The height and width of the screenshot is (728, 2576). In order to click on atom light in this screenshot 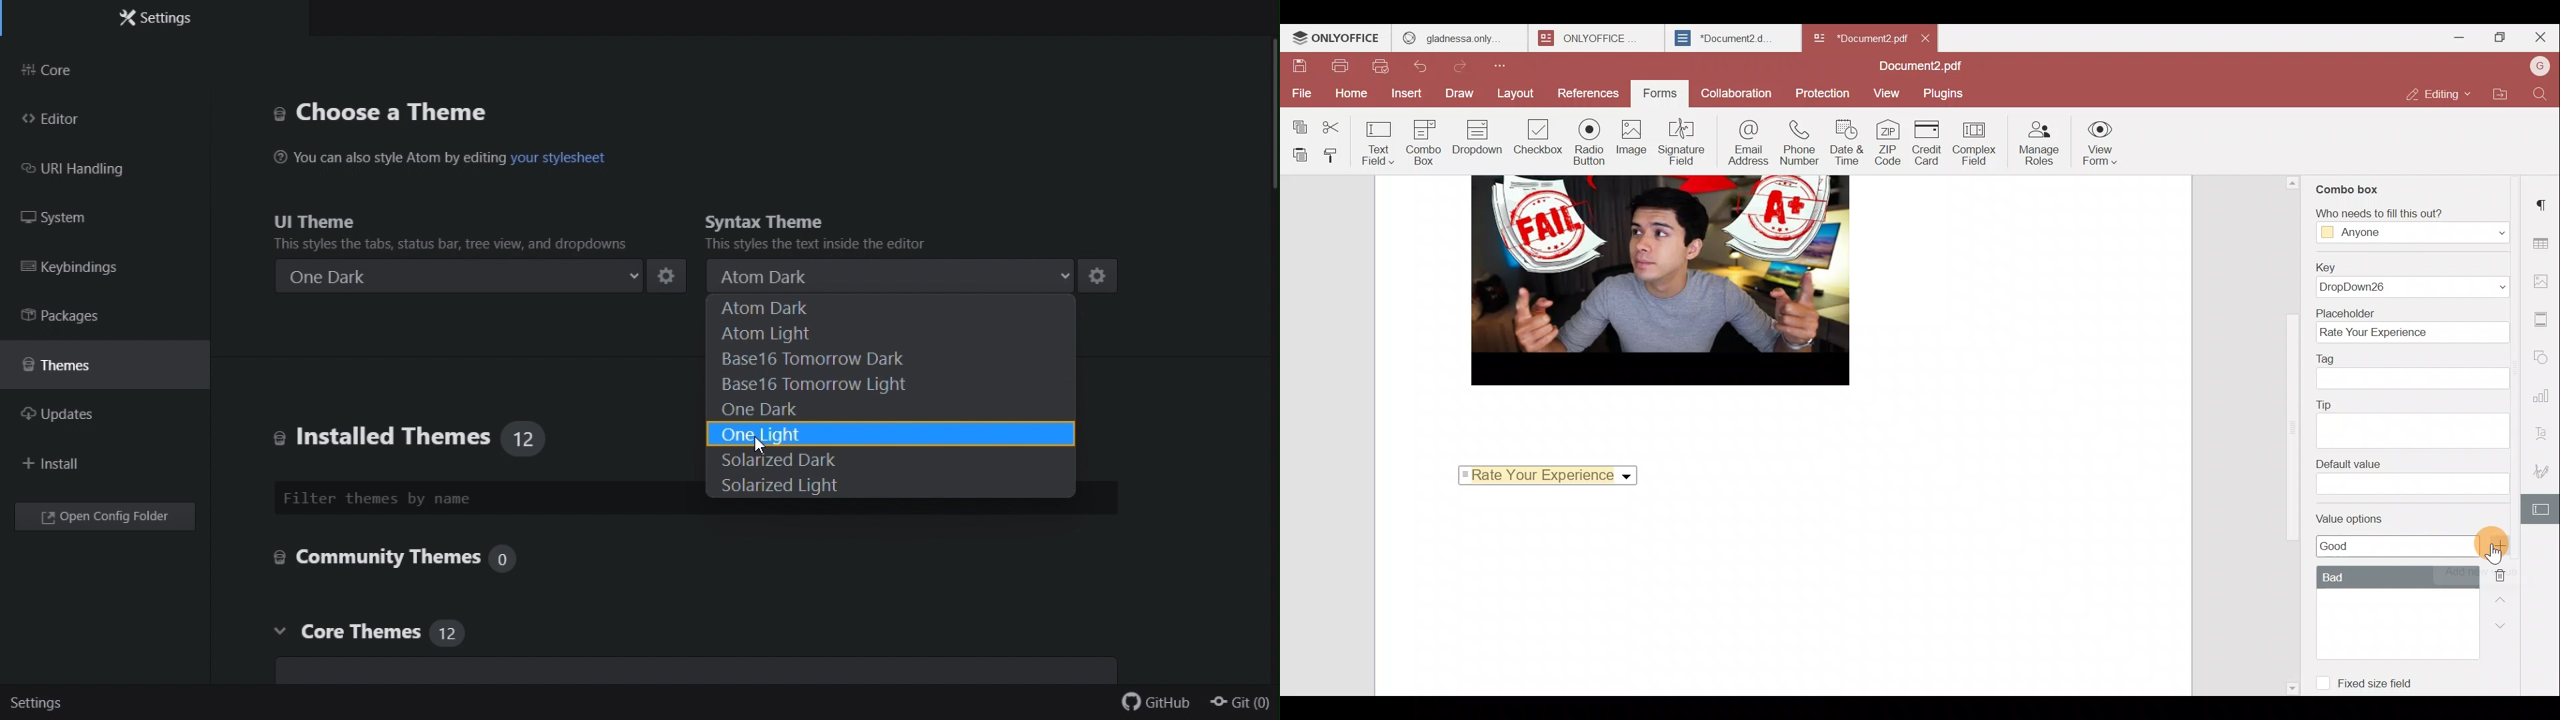, I will do `click(889, 335)`.